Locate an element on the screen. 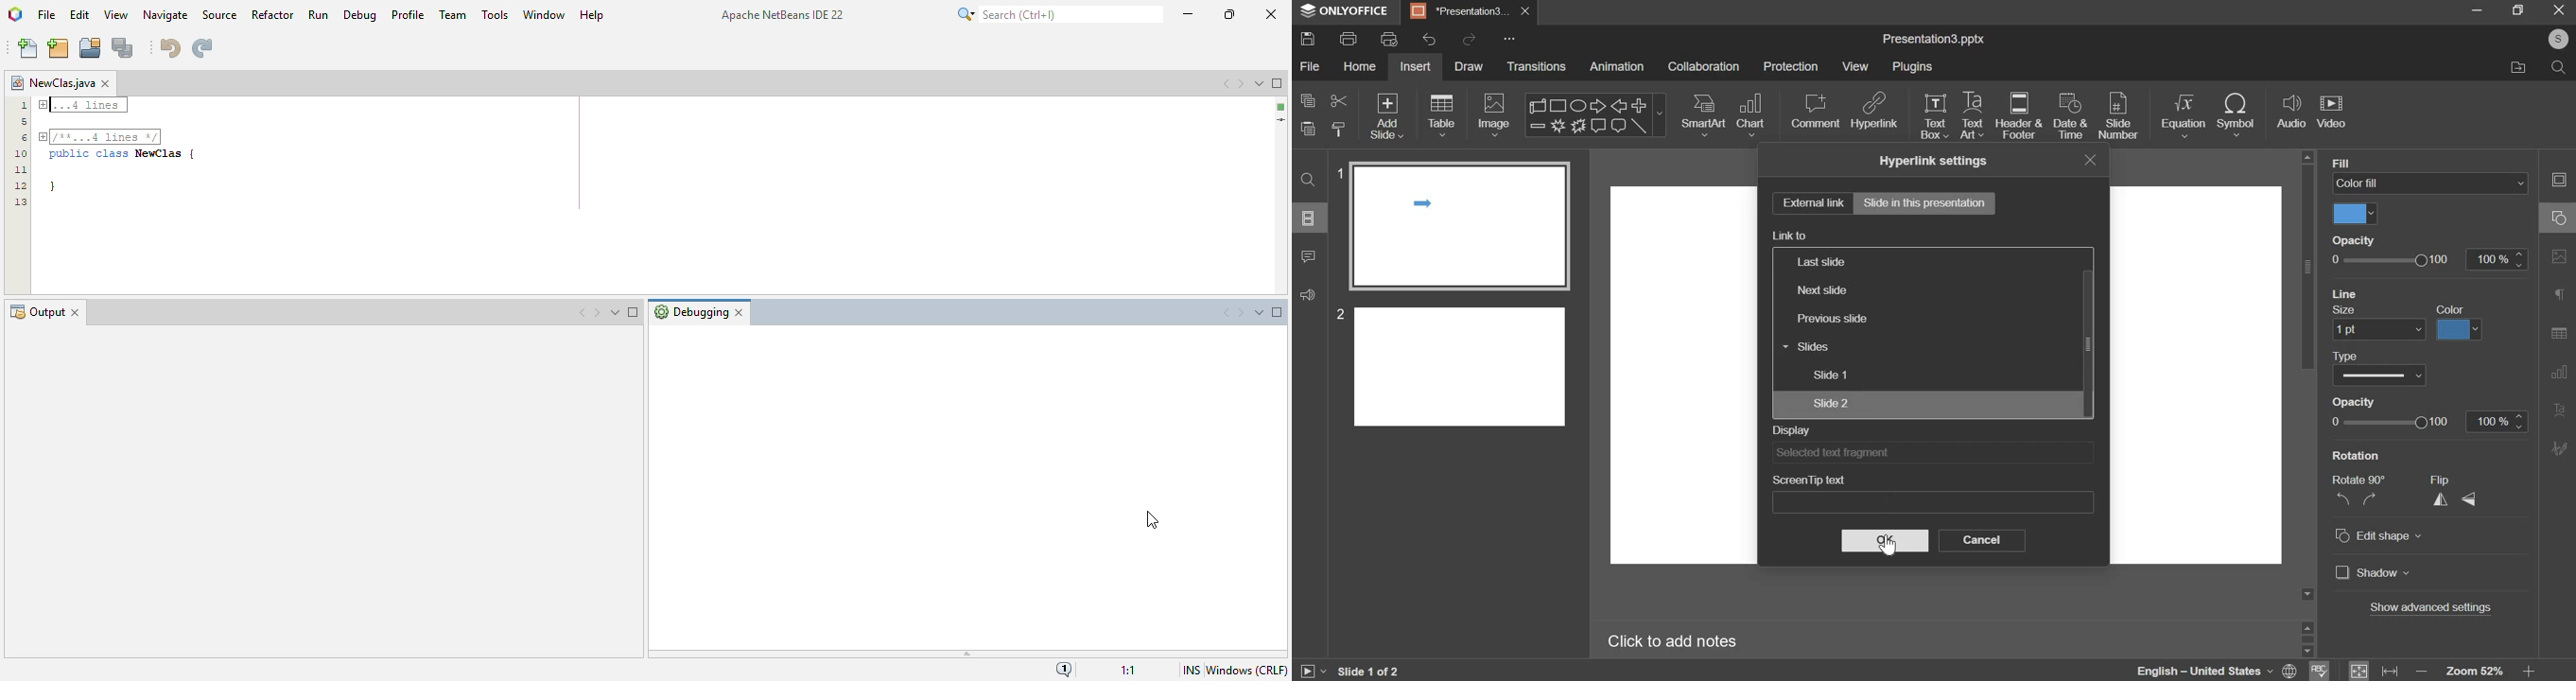  link to is located at coordinates (1790, 236).